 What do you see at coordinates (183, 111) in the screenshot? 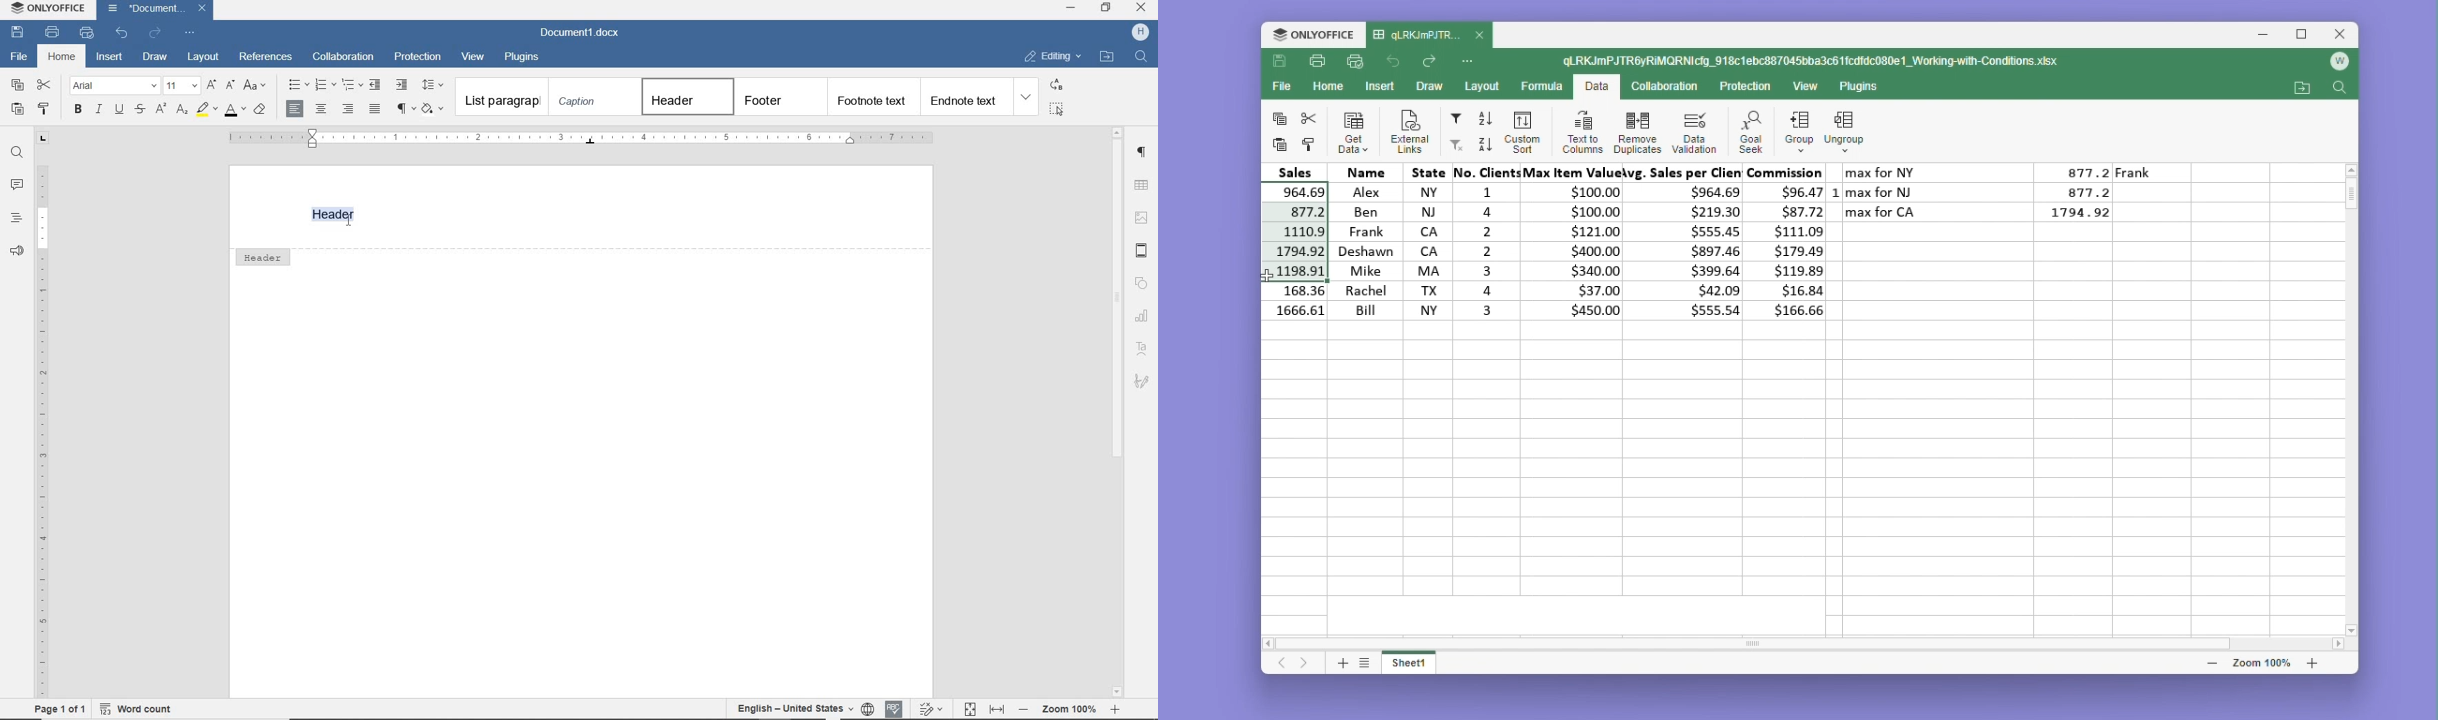
I see `subscript` at bounding box center [183, 111].